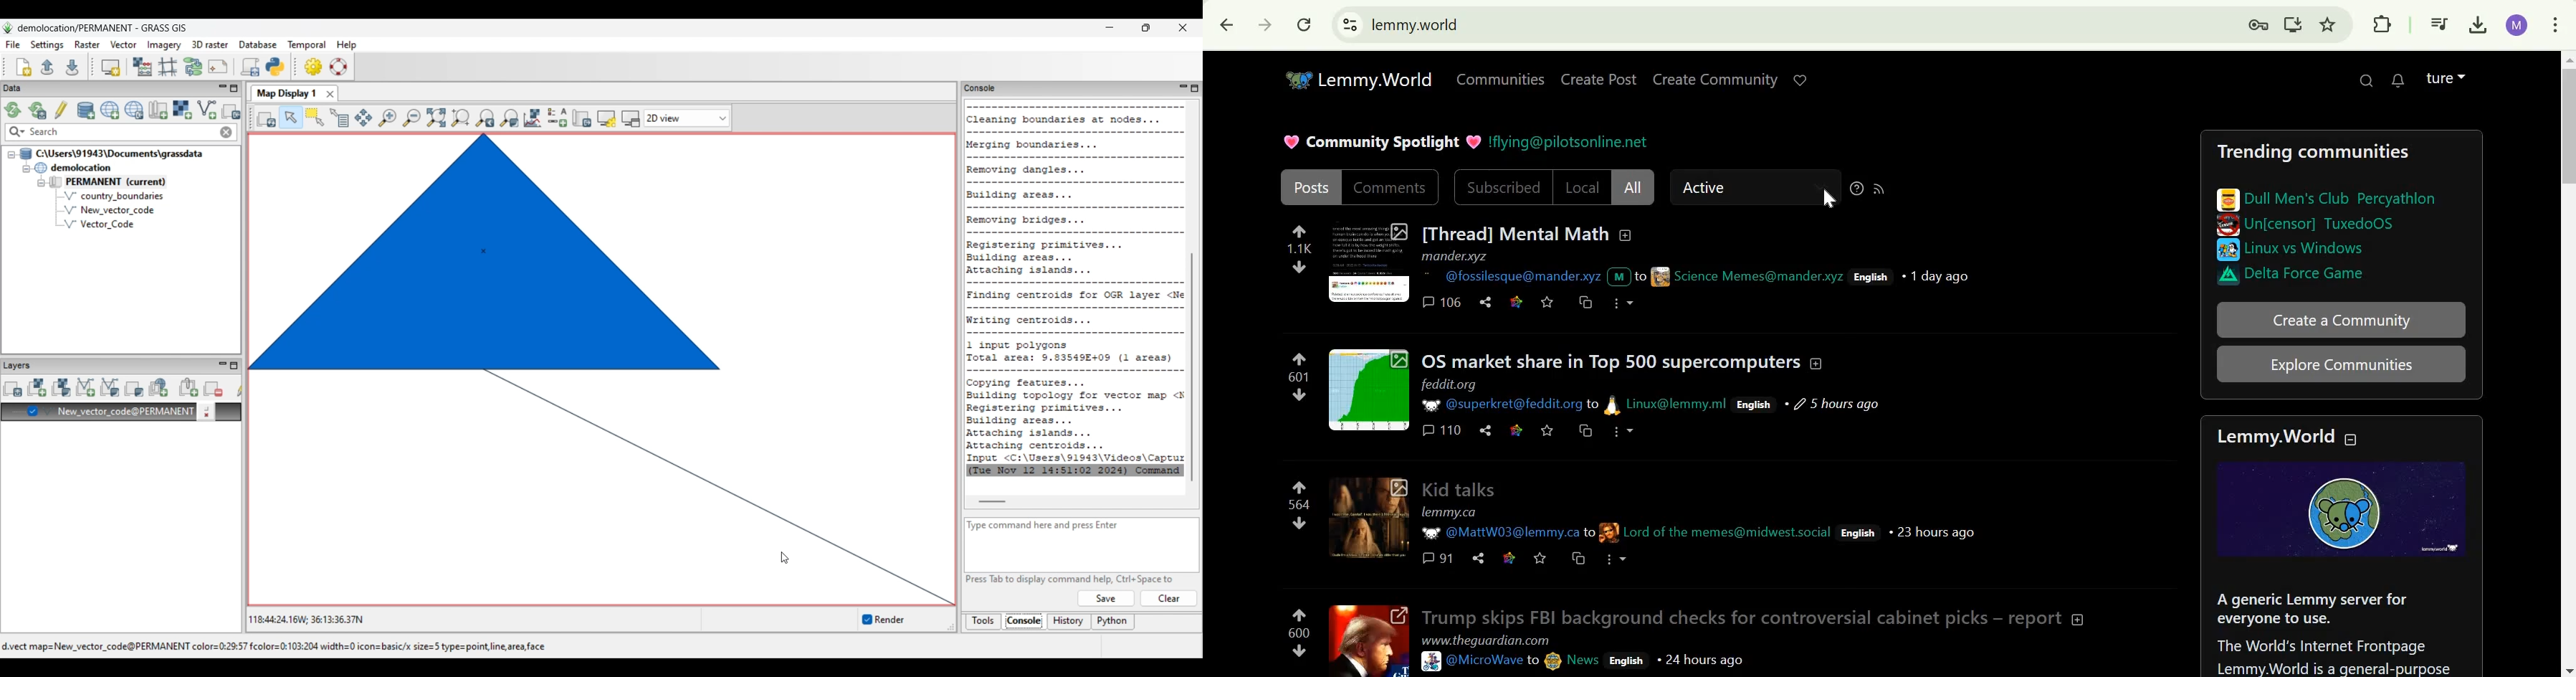 Image resolution: width=2576 pixels, height=700 pixels. What do you see at coordinates (1613, 361) in the screenshot?
I see `OS market share in Top 500 supercomputers` at bounding box center [1613, 361].